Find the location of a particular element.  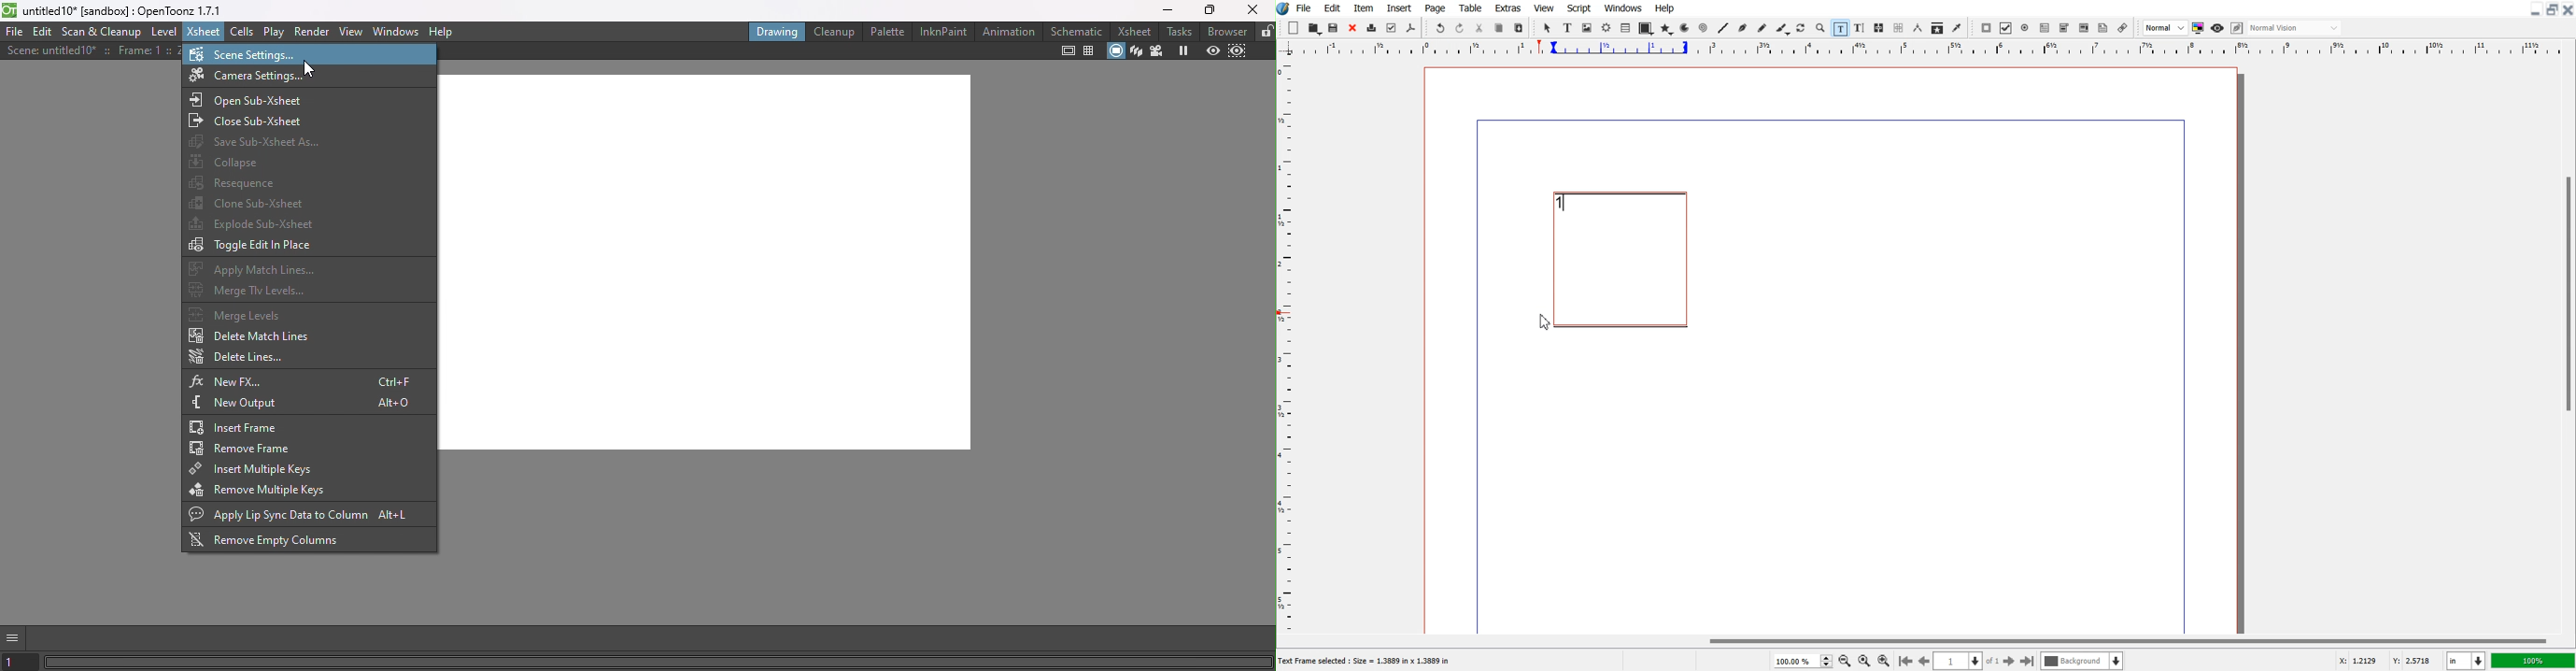

margin is located at coordinates (1824, 118).